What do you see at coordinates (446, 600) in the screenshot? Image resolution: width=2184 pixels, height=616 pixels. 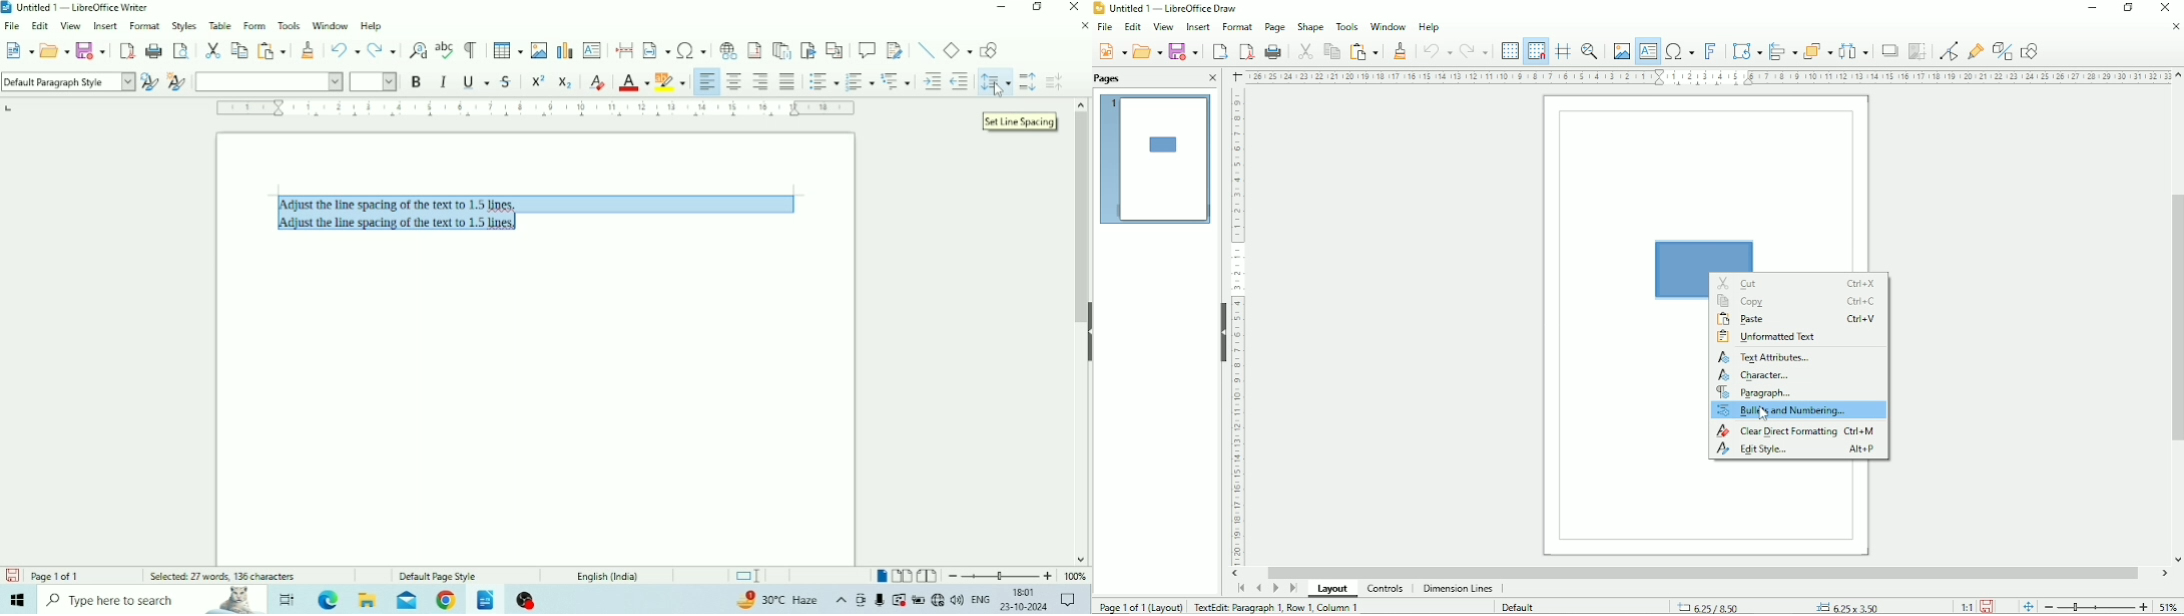 I see `Google Chrome` at bounding box center [446, 600].